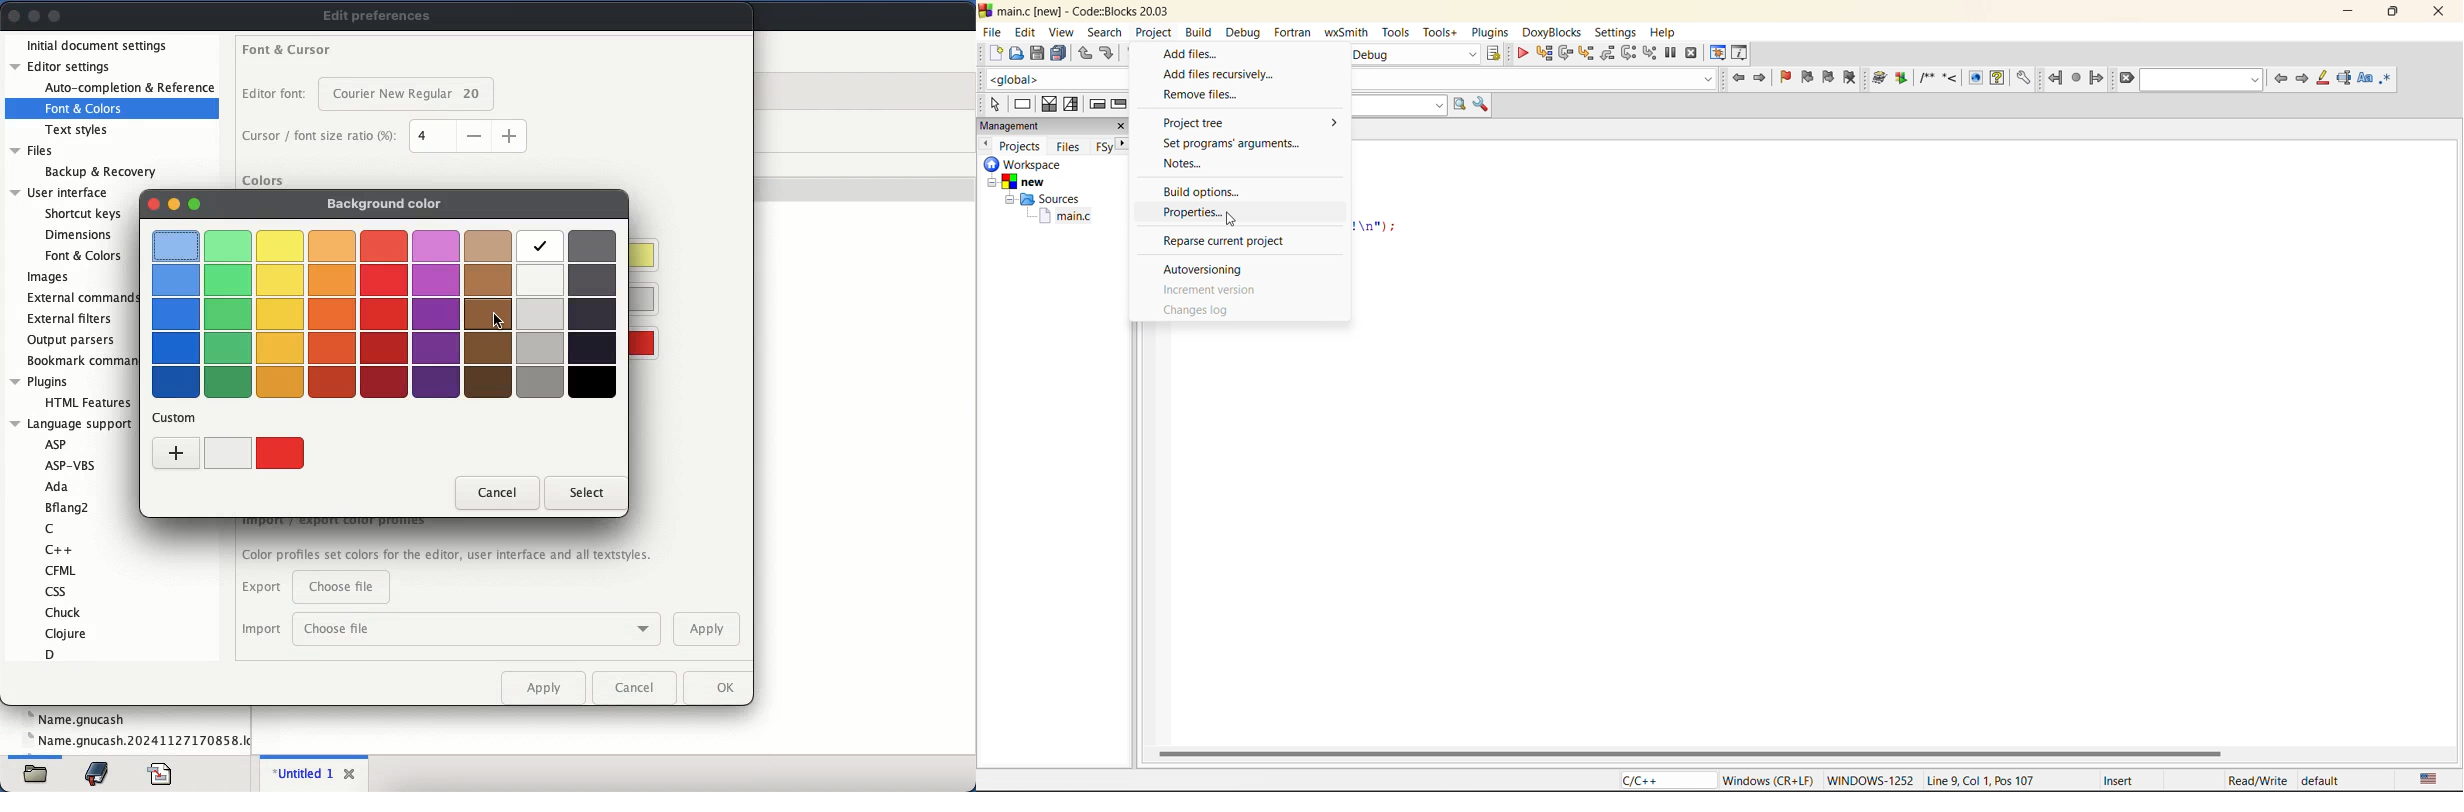 Image resolution: width=2464 pixels, height=812 pixels. What do you see at coordinates (1025, 31) in the screenshot?
I see `edit` at bounding box center [1025, 31].